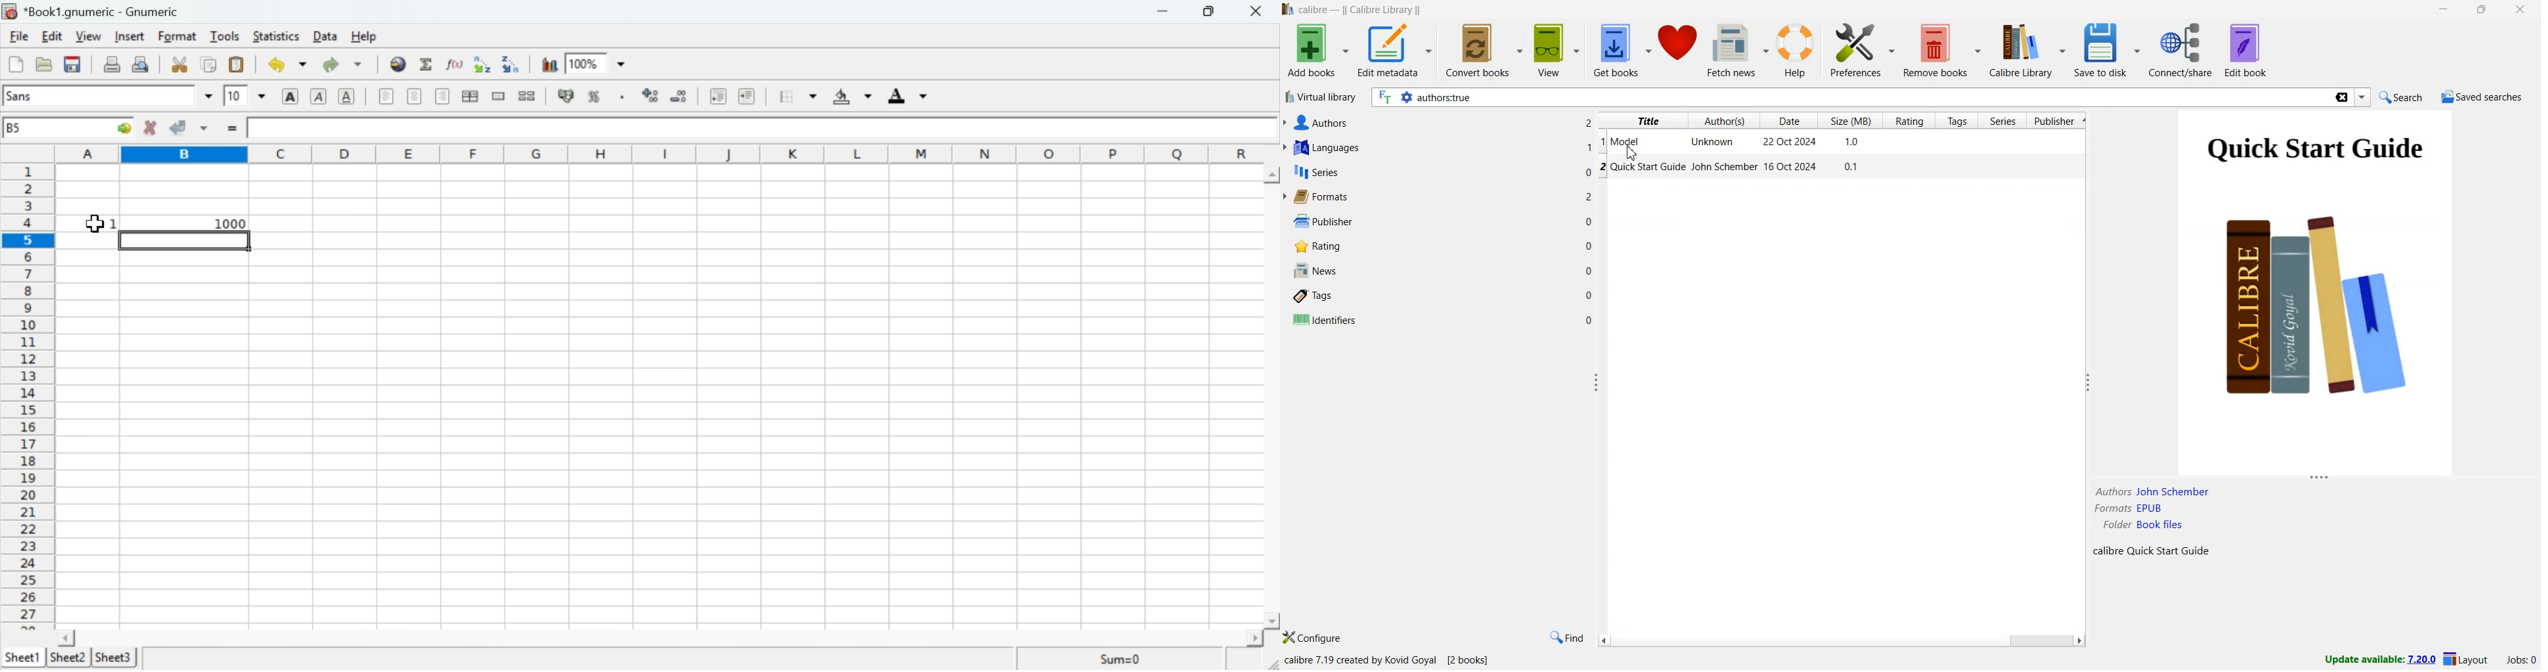 Image resolution: width=2548 pixels, height=672 pixels. I want to click on Dropdown, so click(2364, 98).